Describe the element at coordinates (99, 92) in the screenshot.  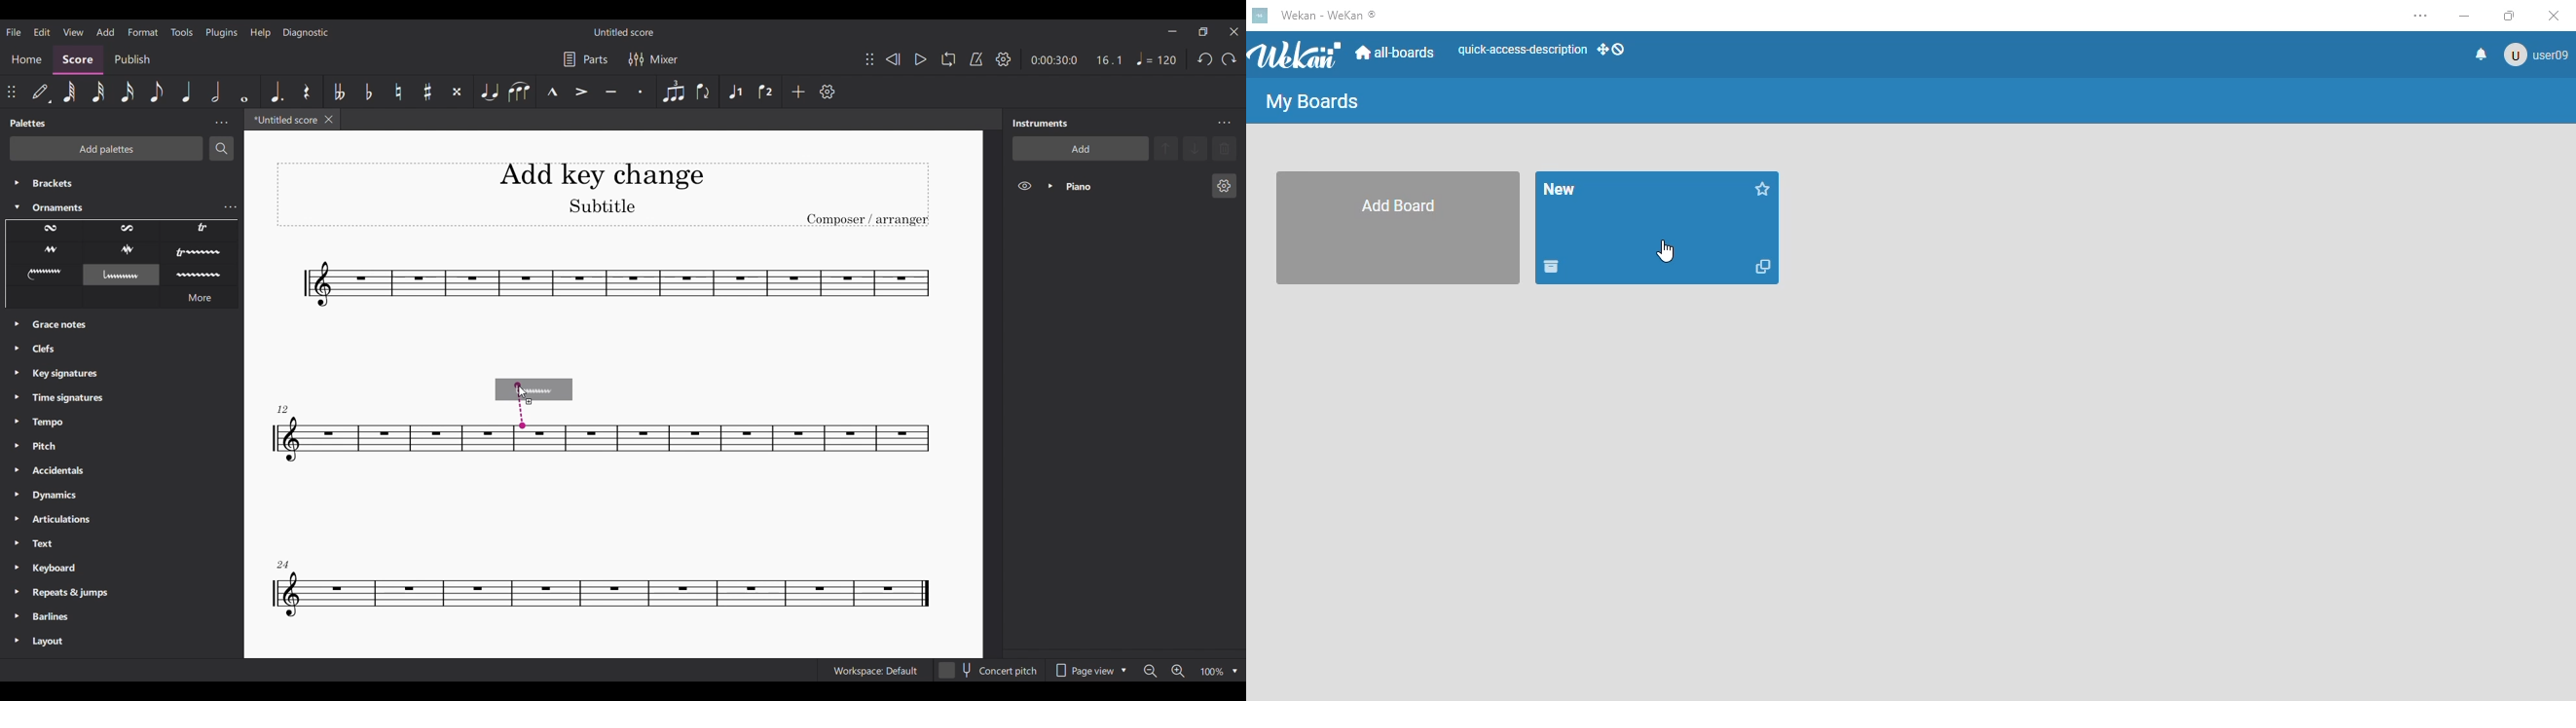
I see `32nd note` at that location.